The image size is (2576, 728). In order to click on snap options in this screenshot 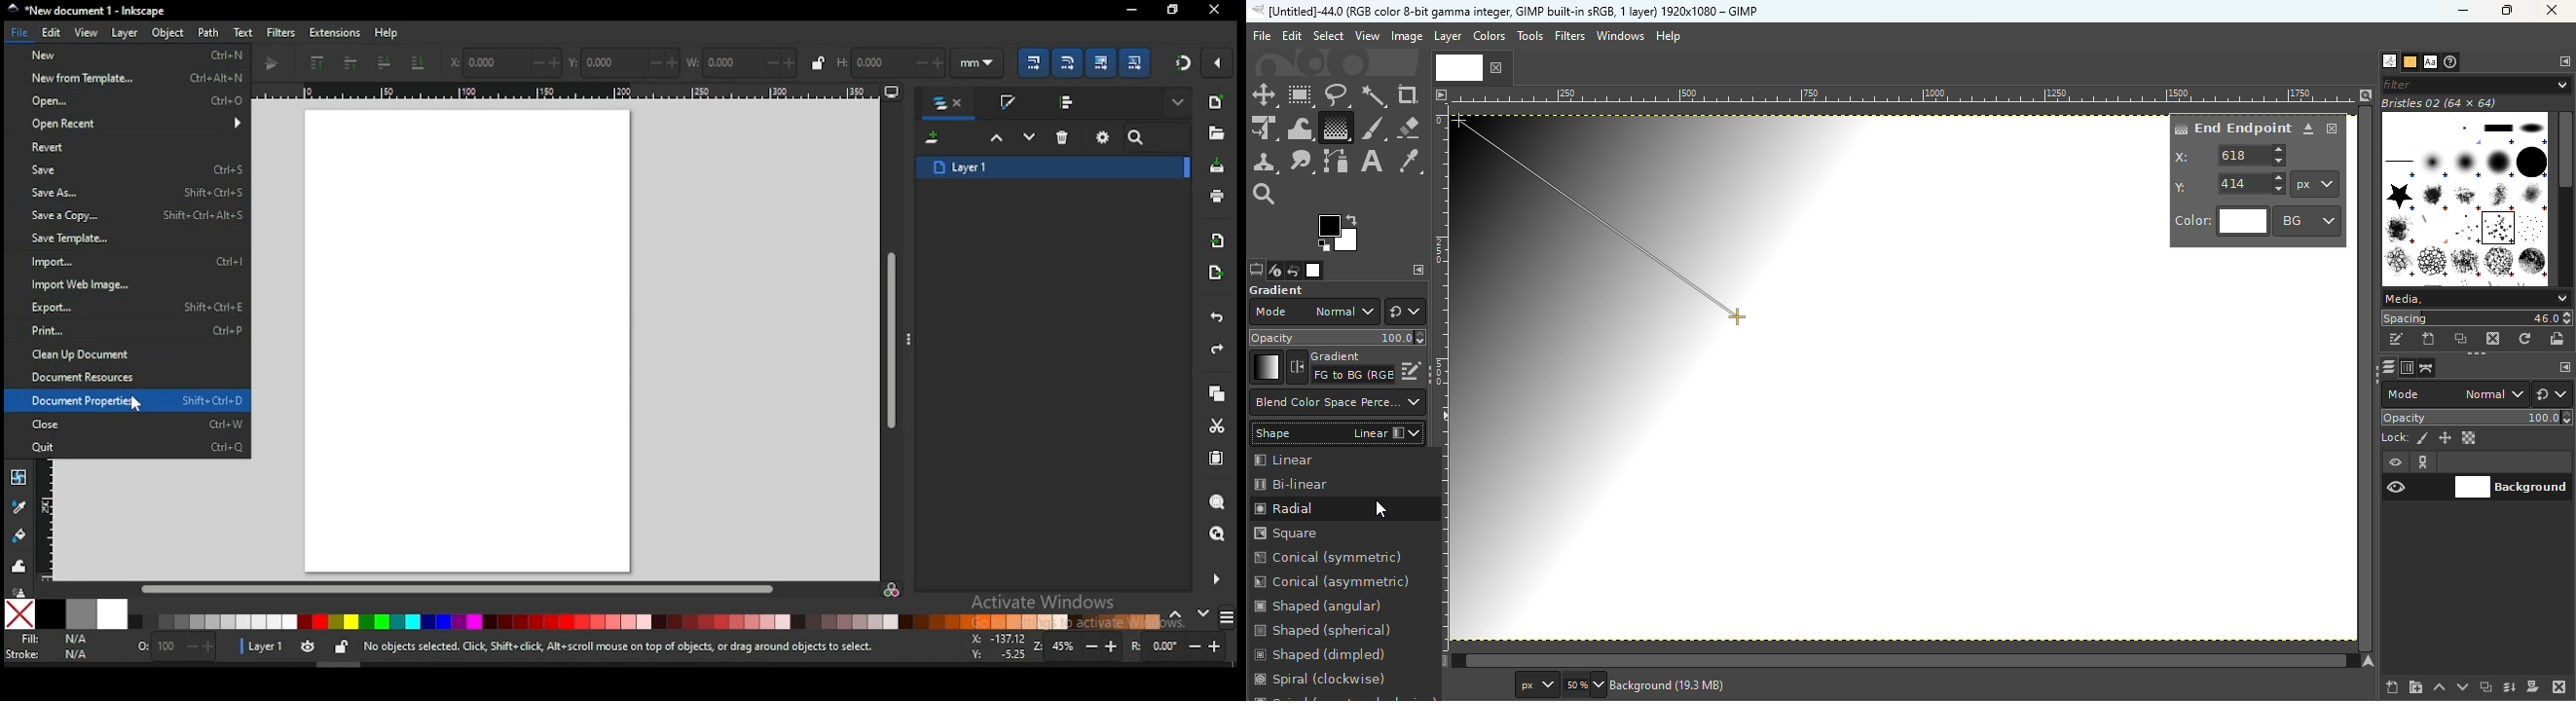, I will do `click(1219, 62)`.